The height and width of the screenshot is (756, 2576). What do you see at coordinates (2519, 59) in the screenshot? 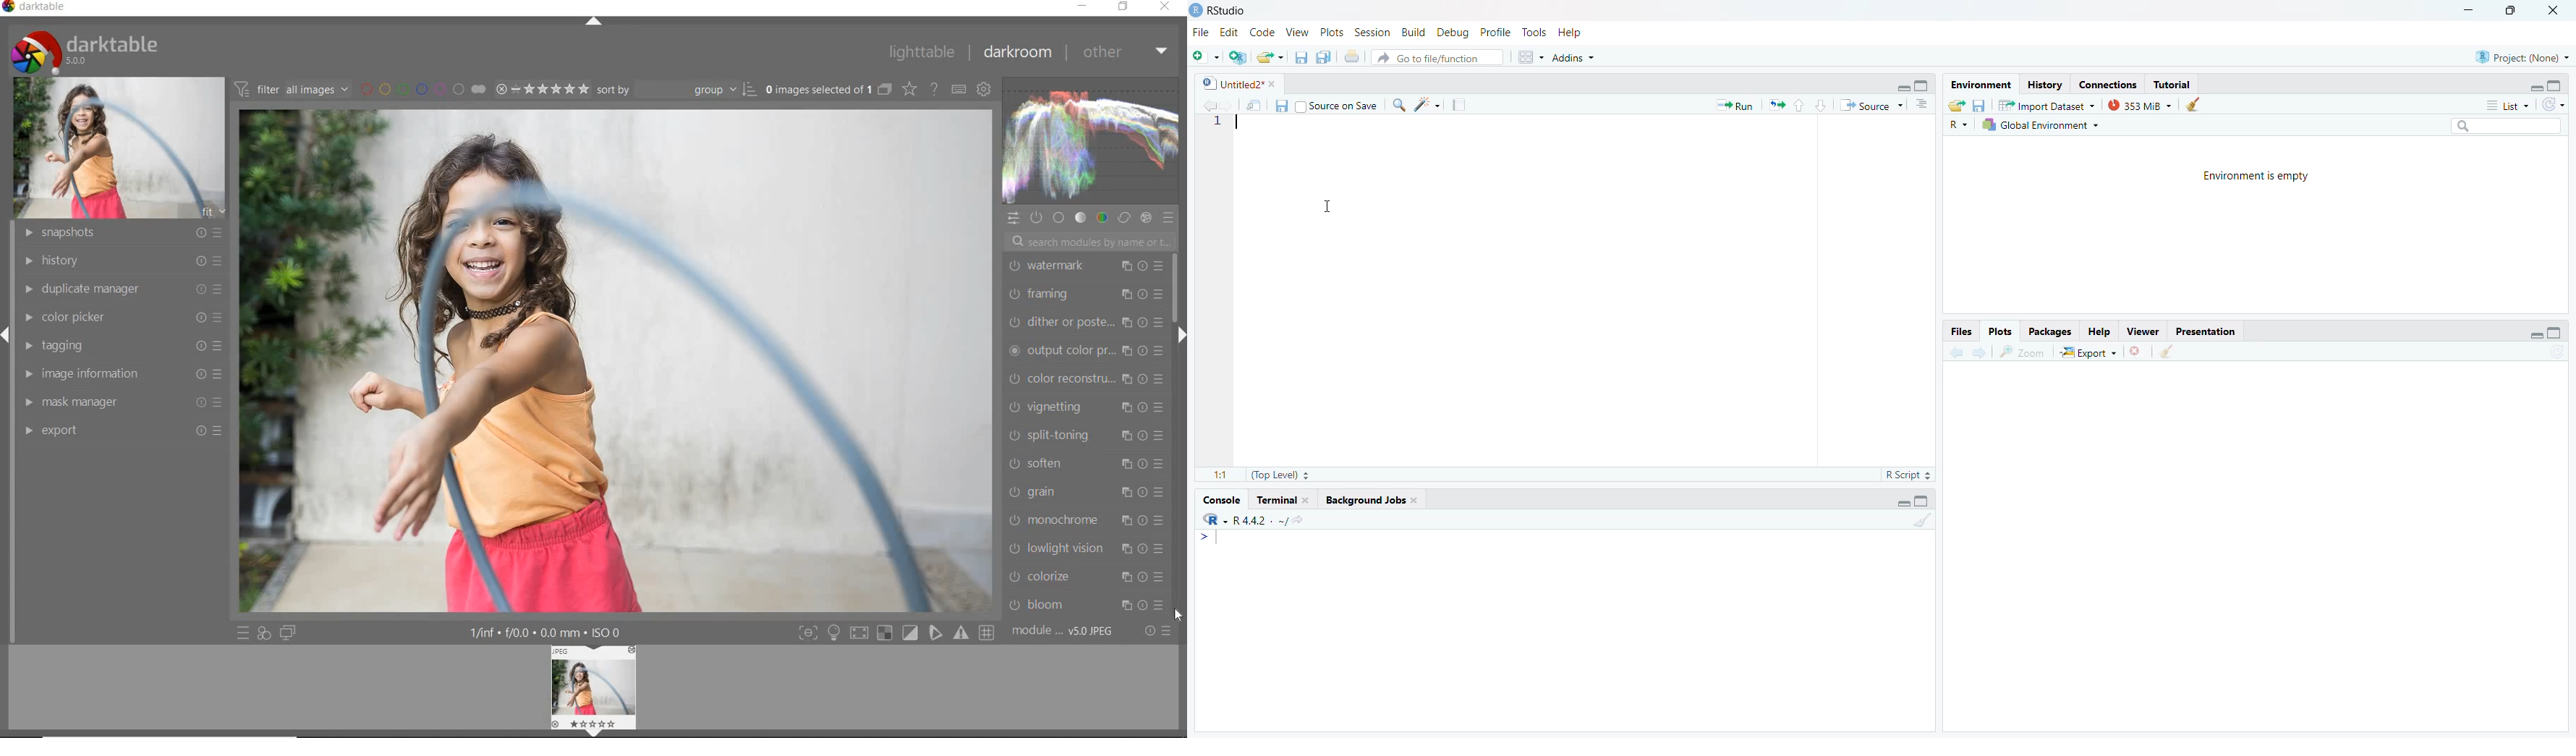
I see ` Project: (None) ~` at bounding box center [2519, 59].